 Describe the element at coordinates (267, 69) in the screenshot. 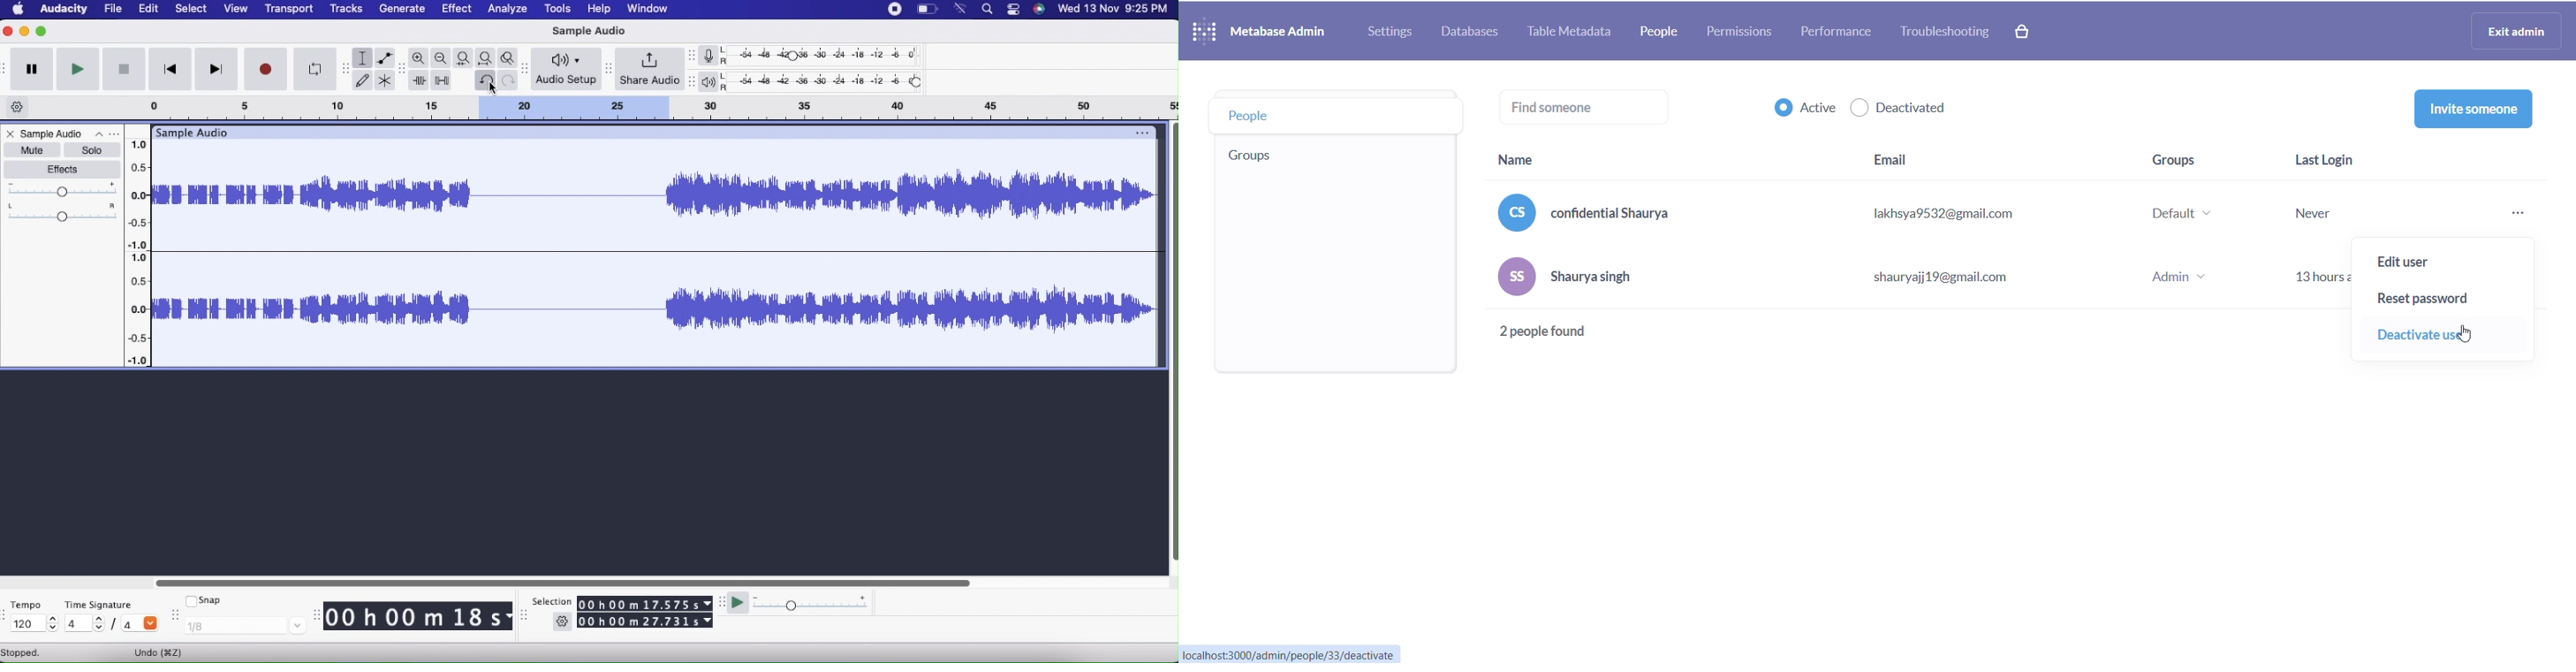

I see `Record` at that location.